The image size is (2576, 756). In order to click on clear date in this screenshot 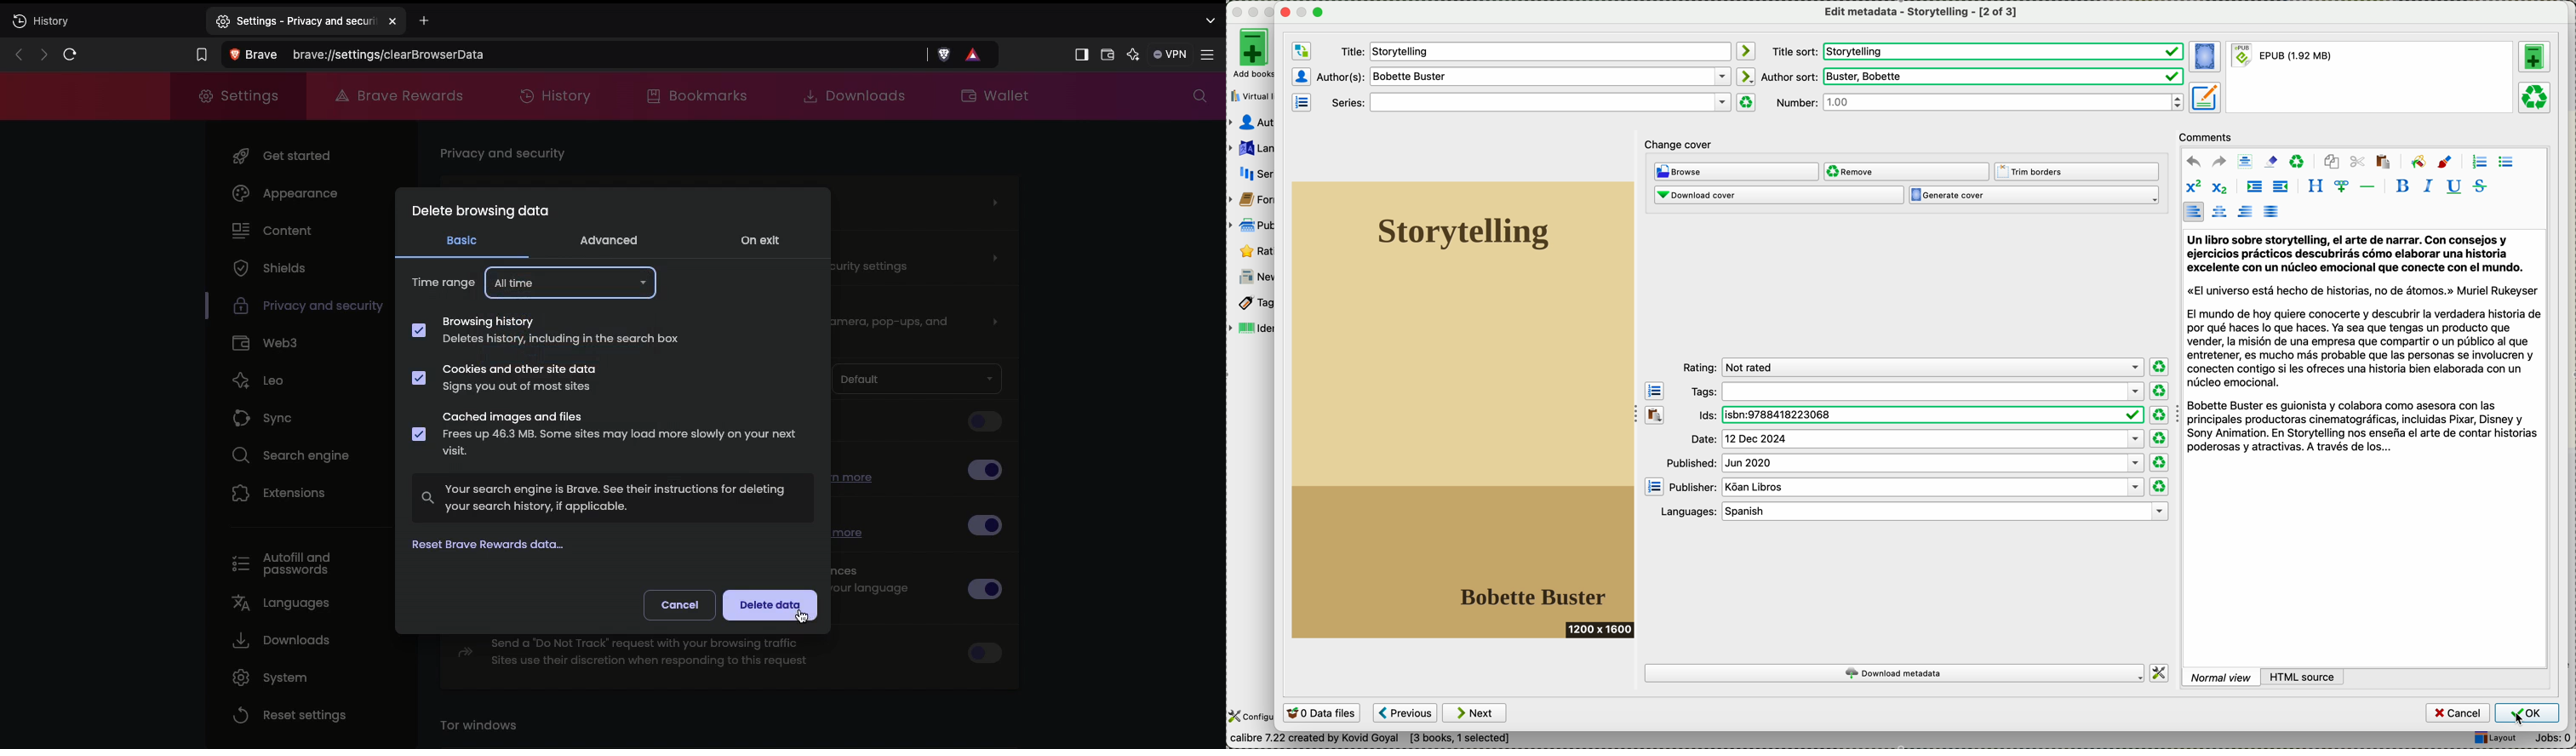, I will do `click(2158, 366)`.